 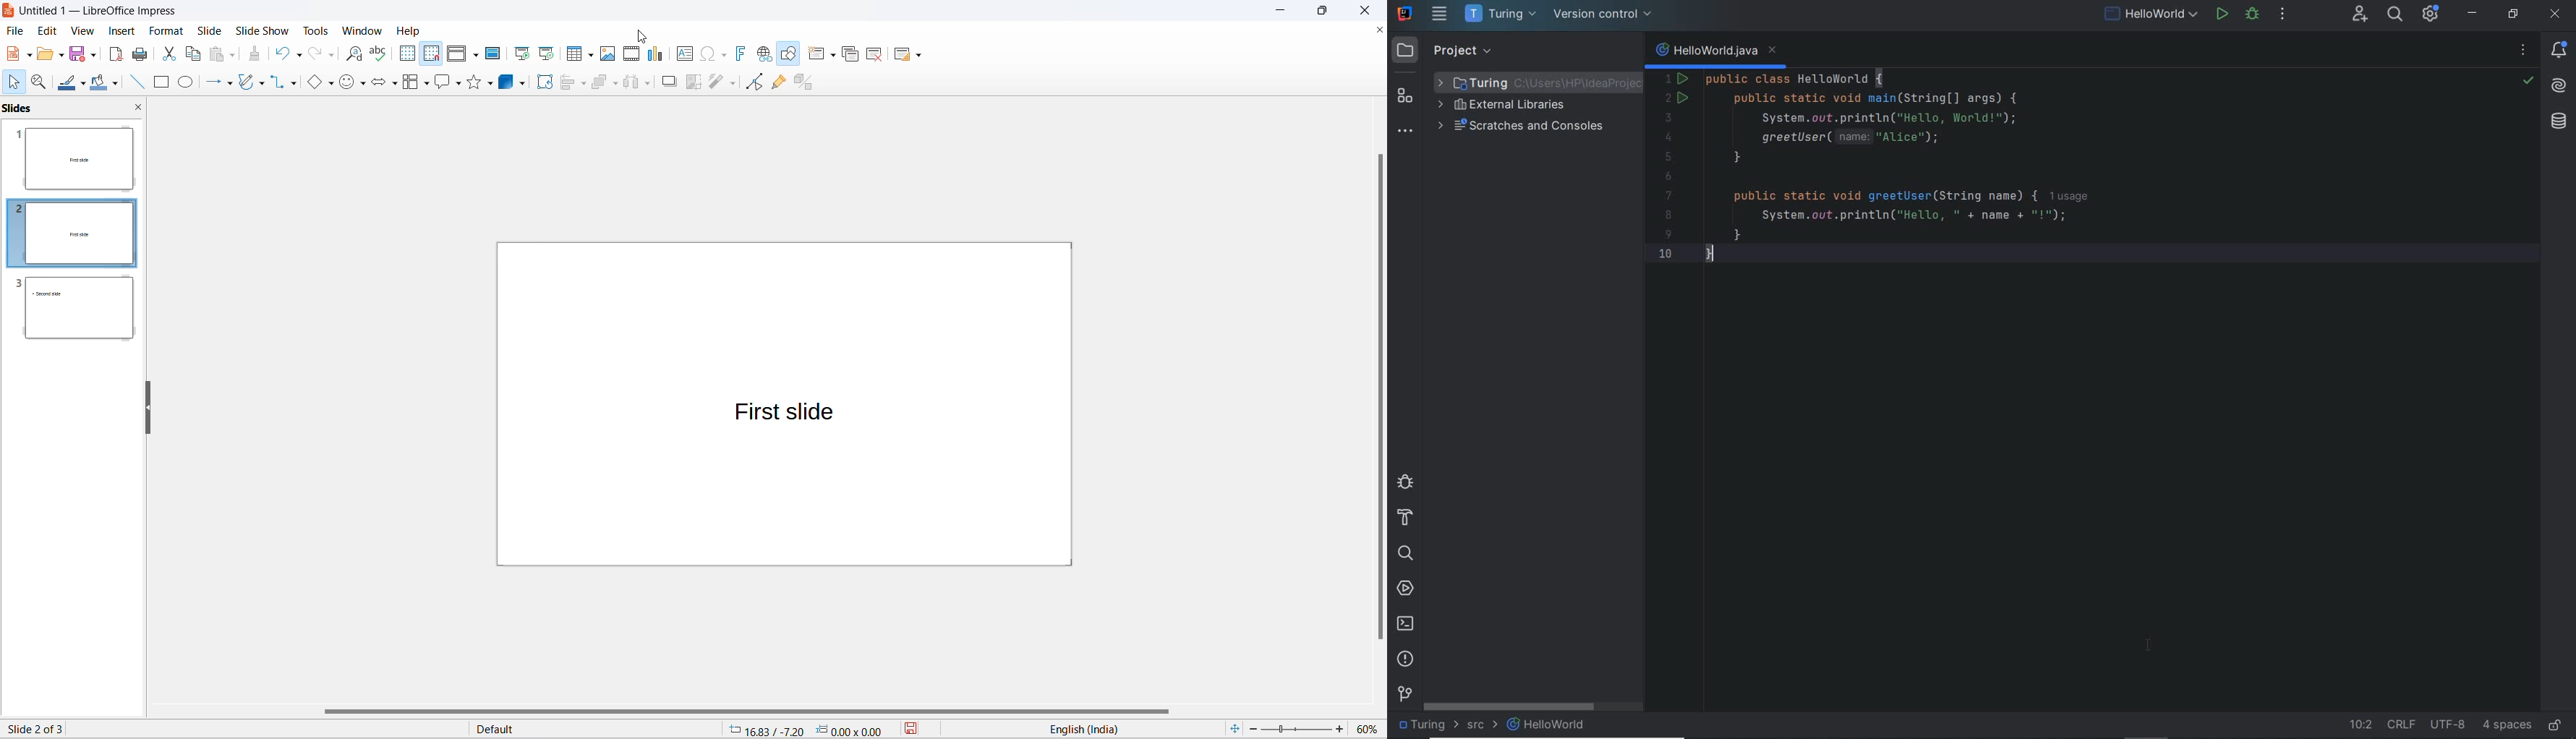 What do you see at coordinates (1281, 11) in the screenshot?
I see `minimize` at bounding box center [1281, 11].